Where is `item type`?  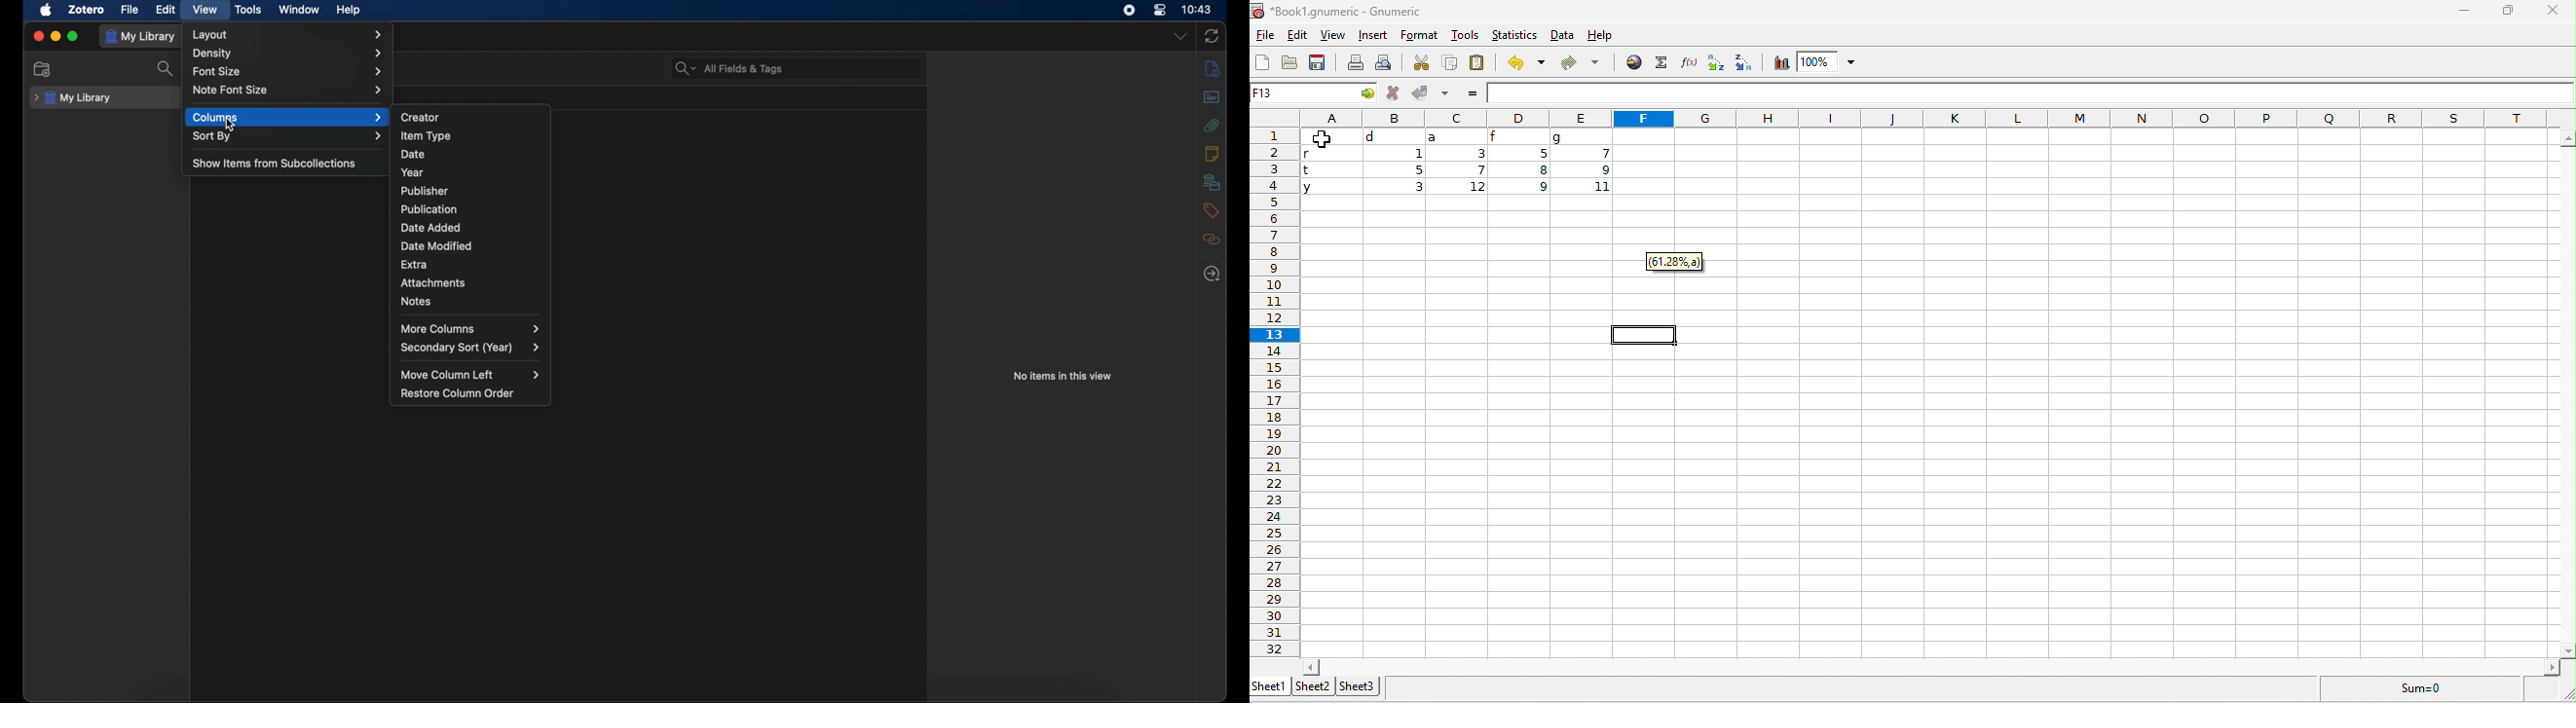
item type is located at coordinates (426, 135).